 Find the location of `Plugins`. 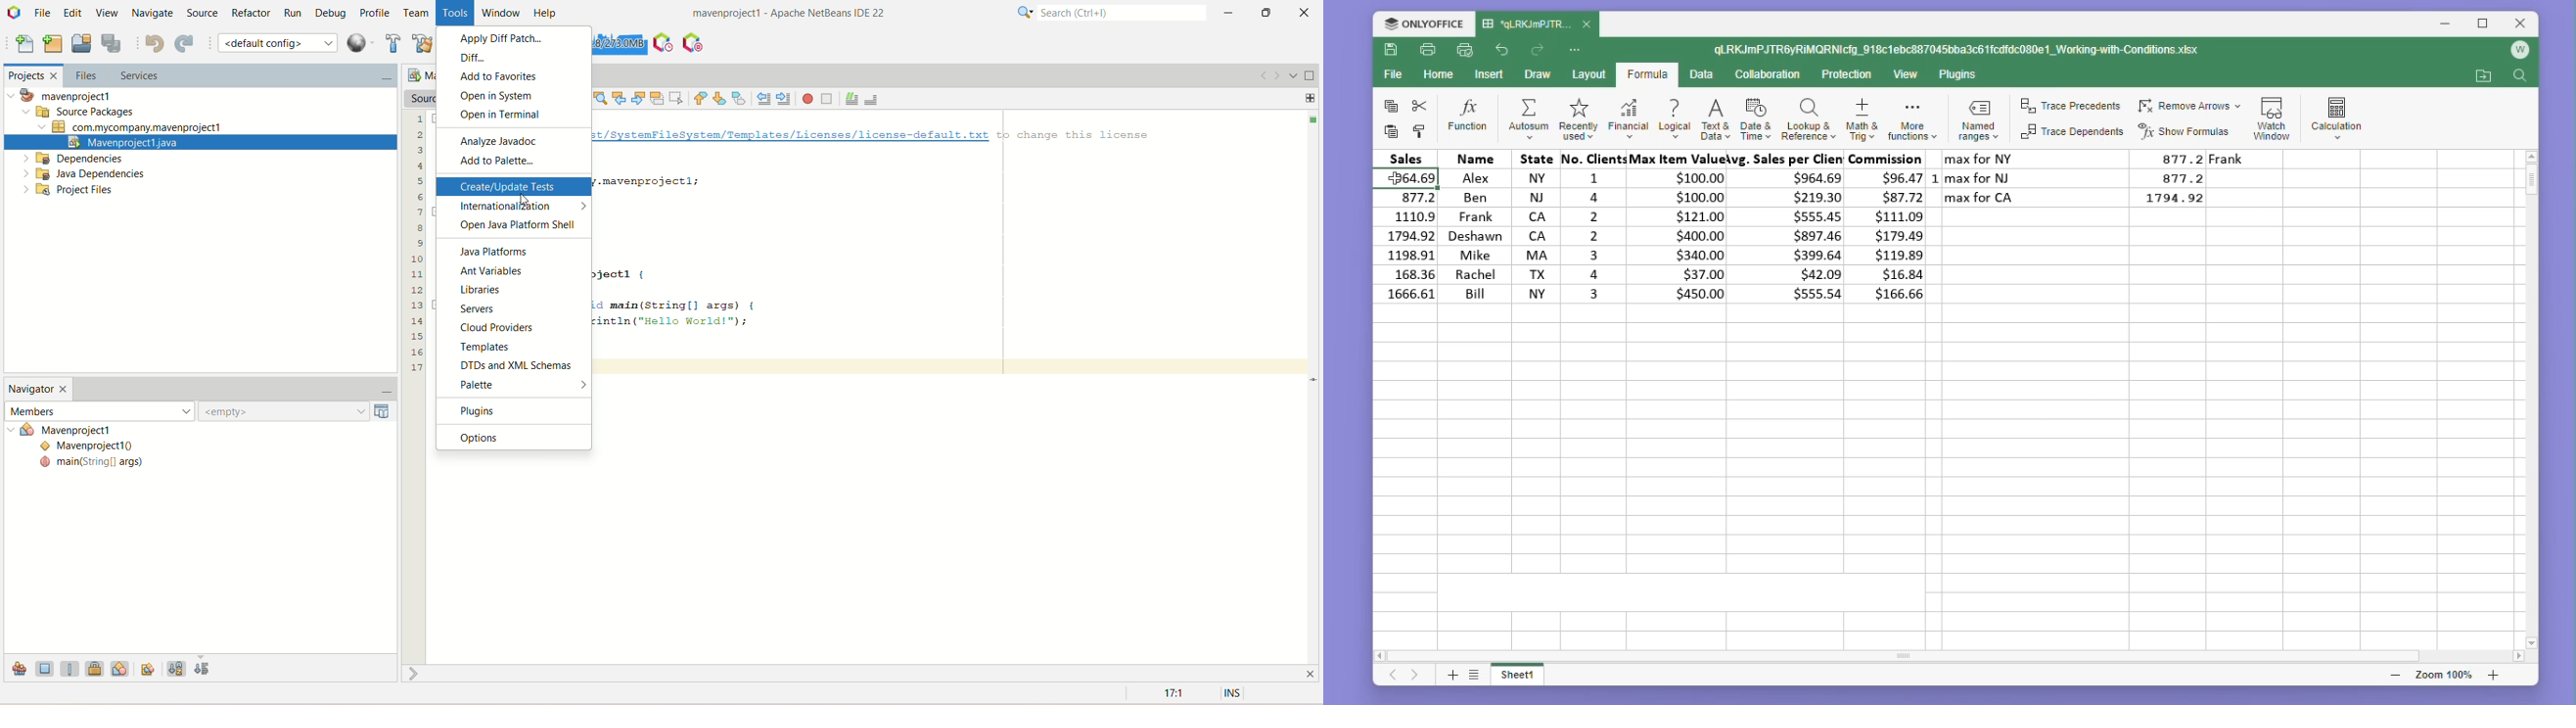

Plugins is located at coordinates (1959, 75).